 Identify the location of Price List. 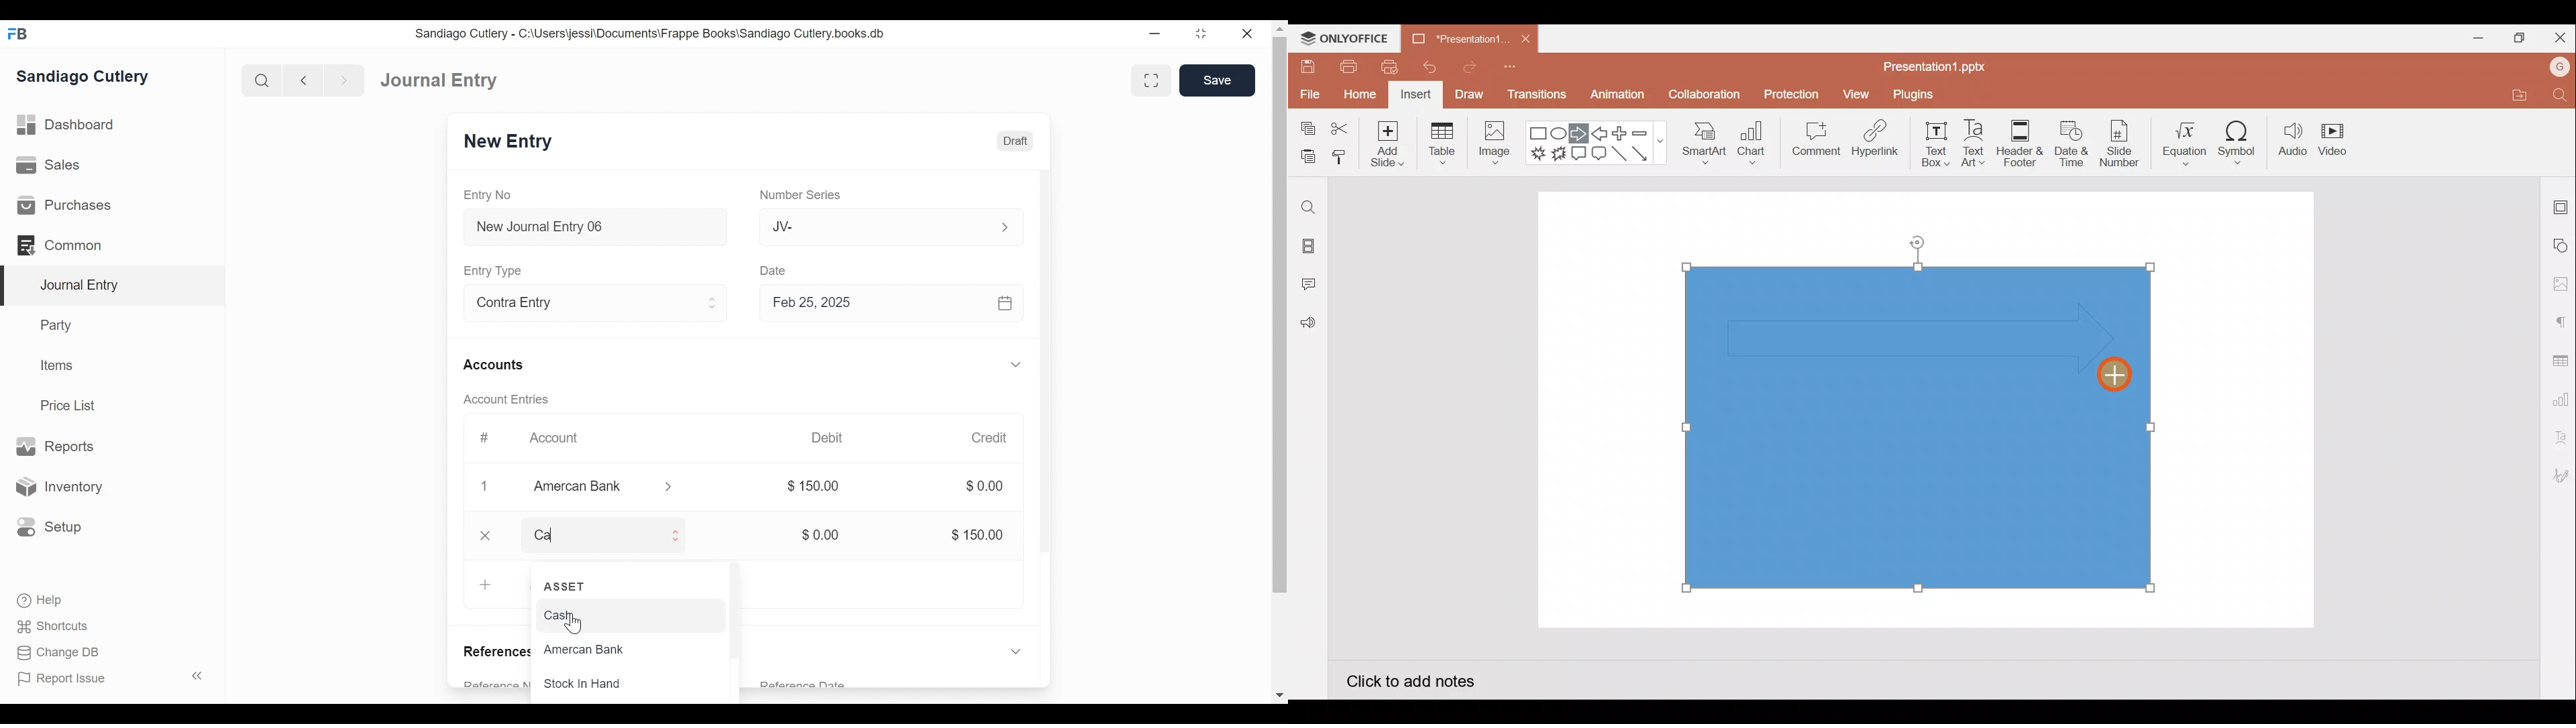
(72, 406).